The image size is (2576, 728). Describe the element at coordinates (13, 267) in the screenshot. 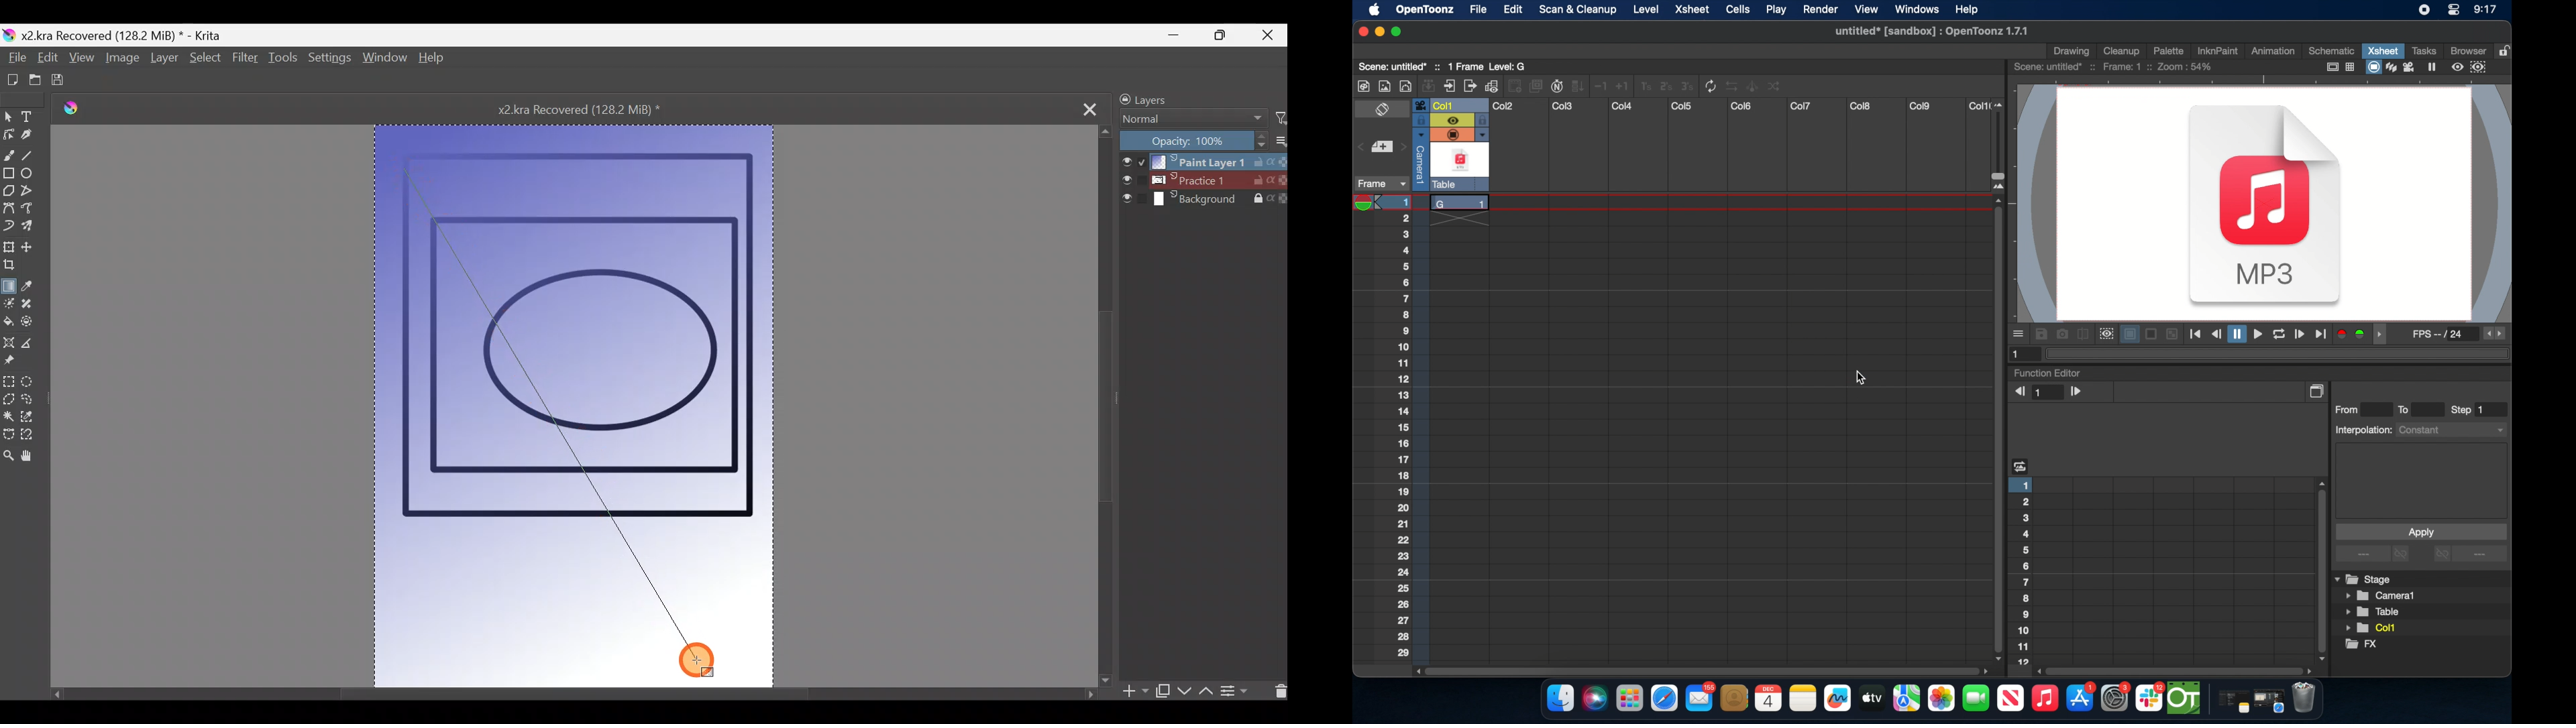

I see `Crop the image to an area` at that location.